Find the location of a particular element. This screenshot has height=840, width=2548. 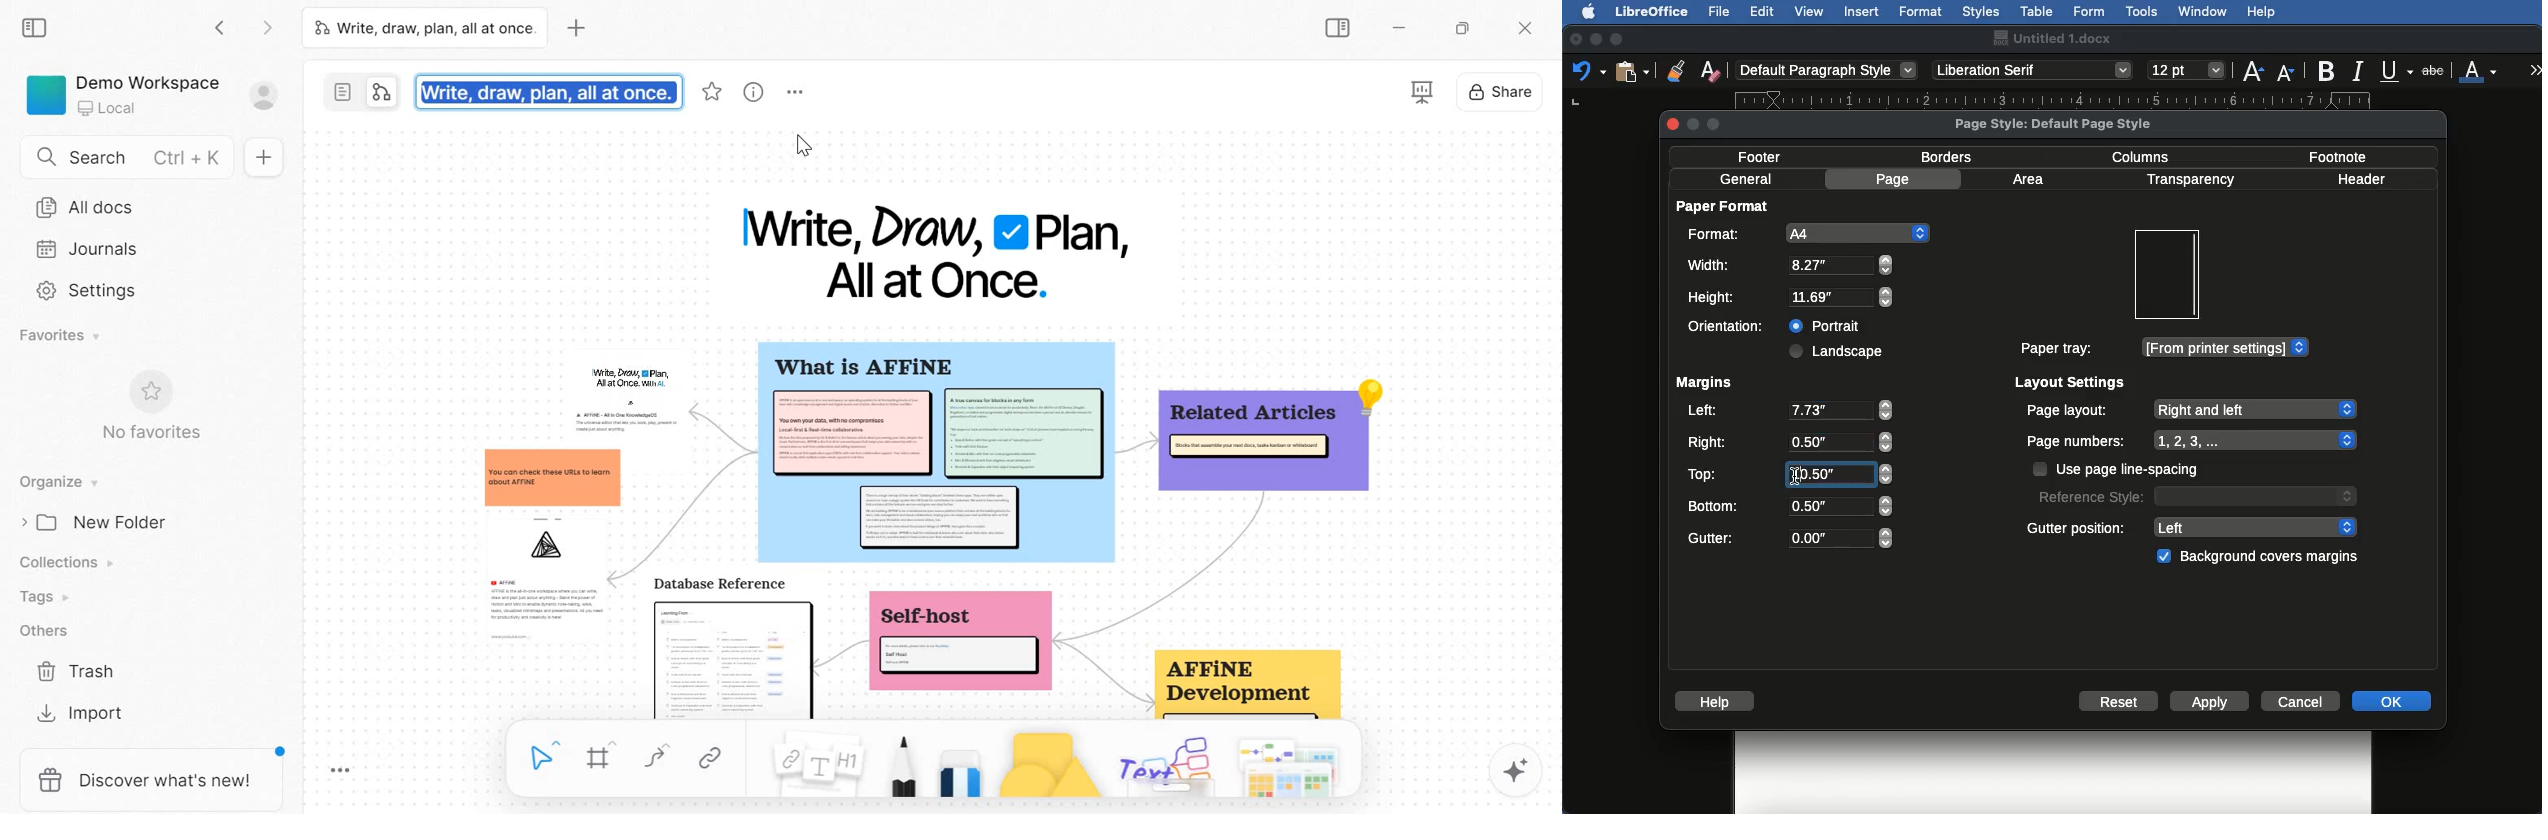

Tools is located at coordinates (2143, 12).